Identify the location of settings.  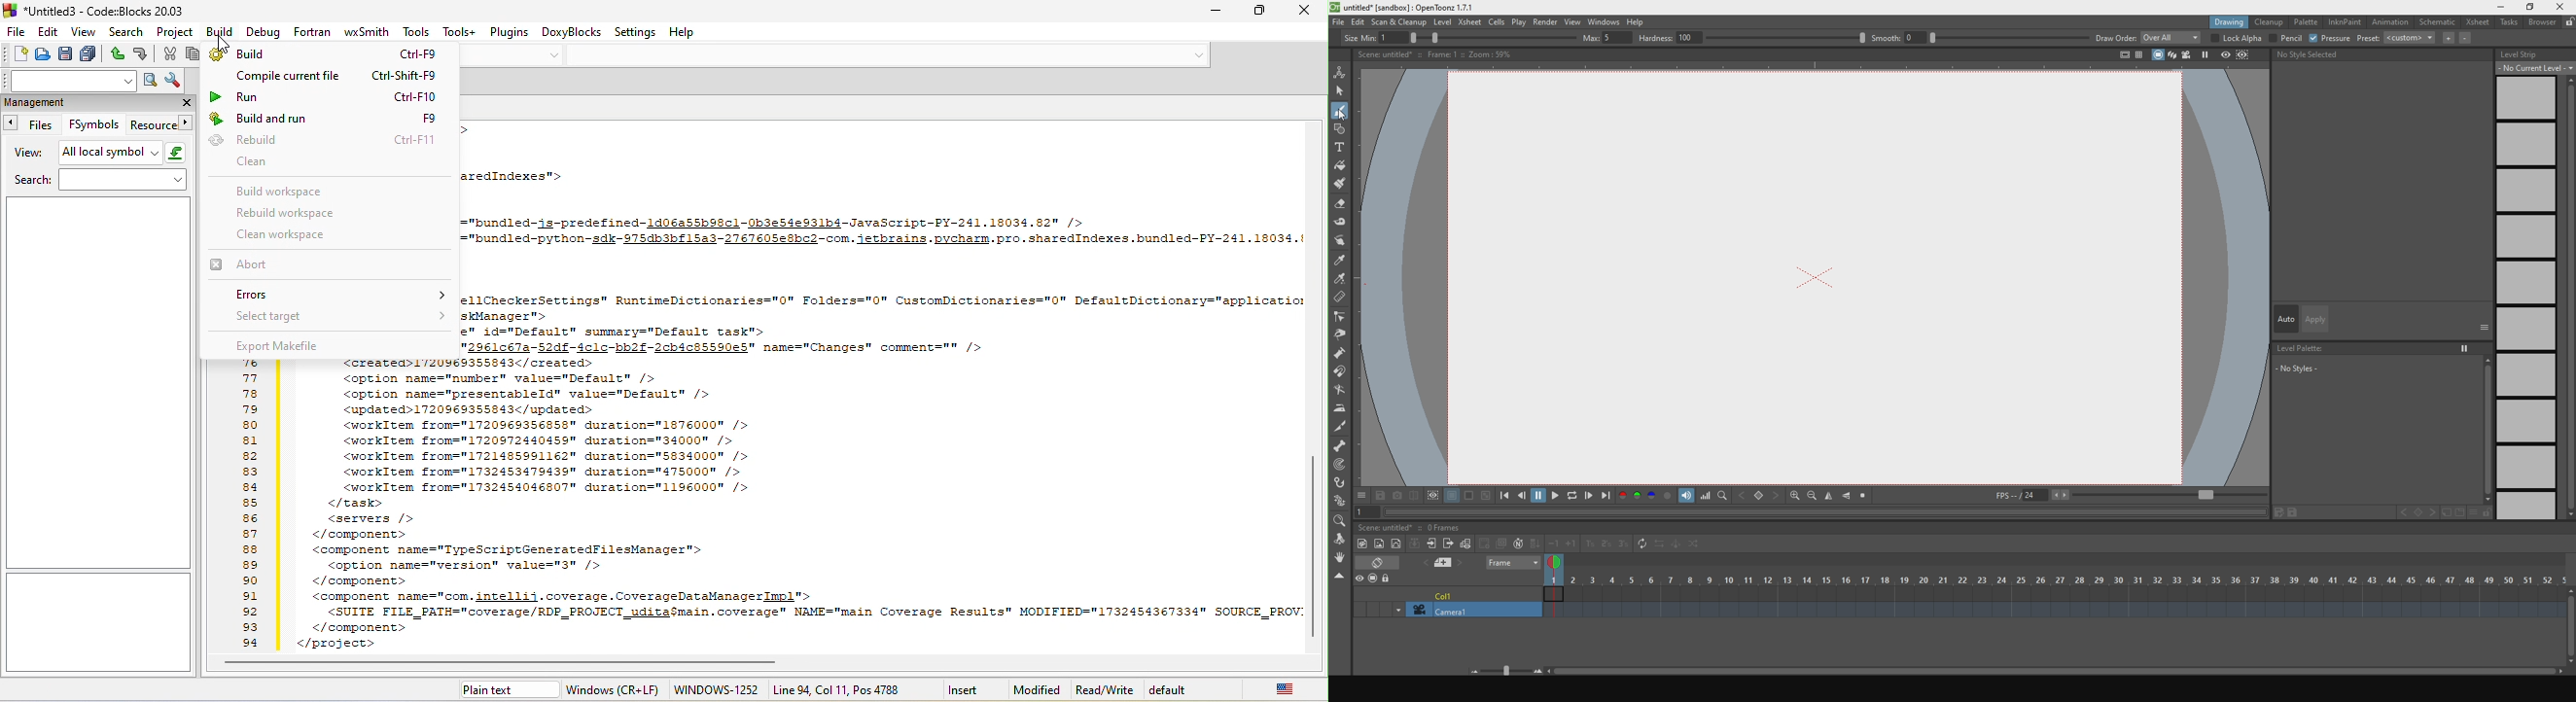
(636, 32).